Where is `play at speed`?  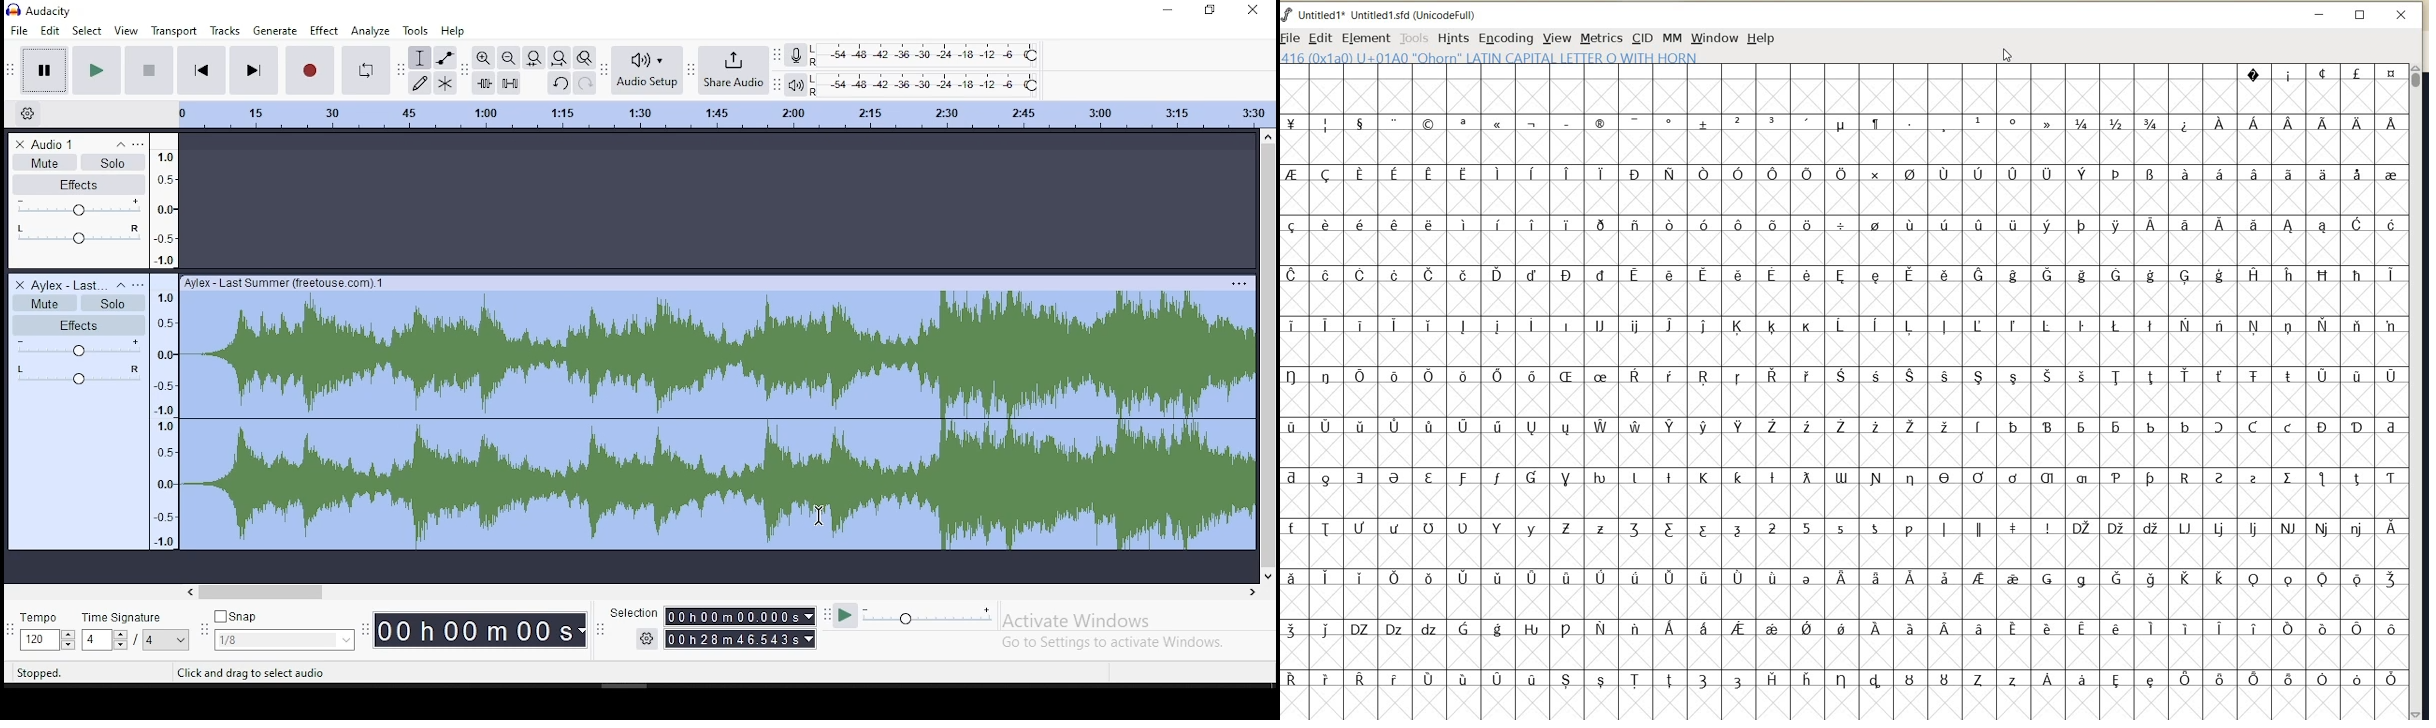 play at speed is located at coordinates (845, 617).